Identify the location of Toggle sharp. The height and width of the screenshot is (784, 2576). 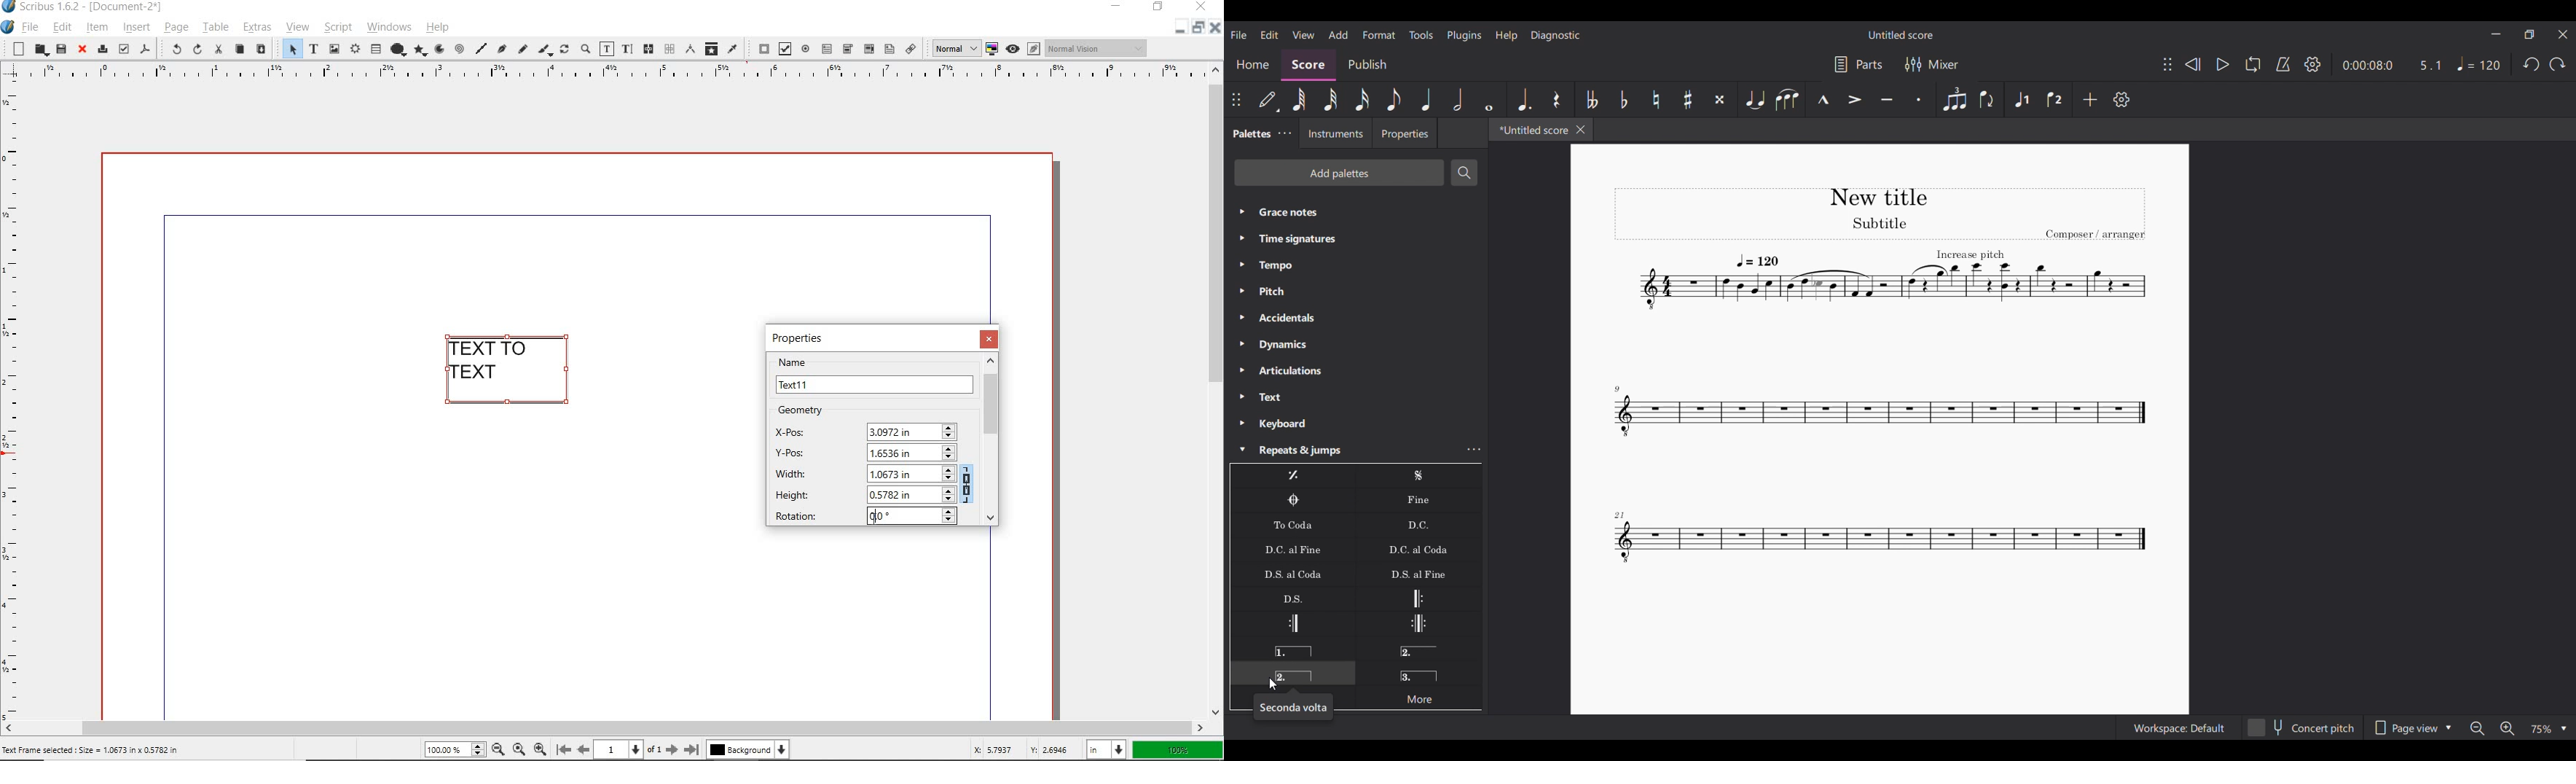
(1687, 99).